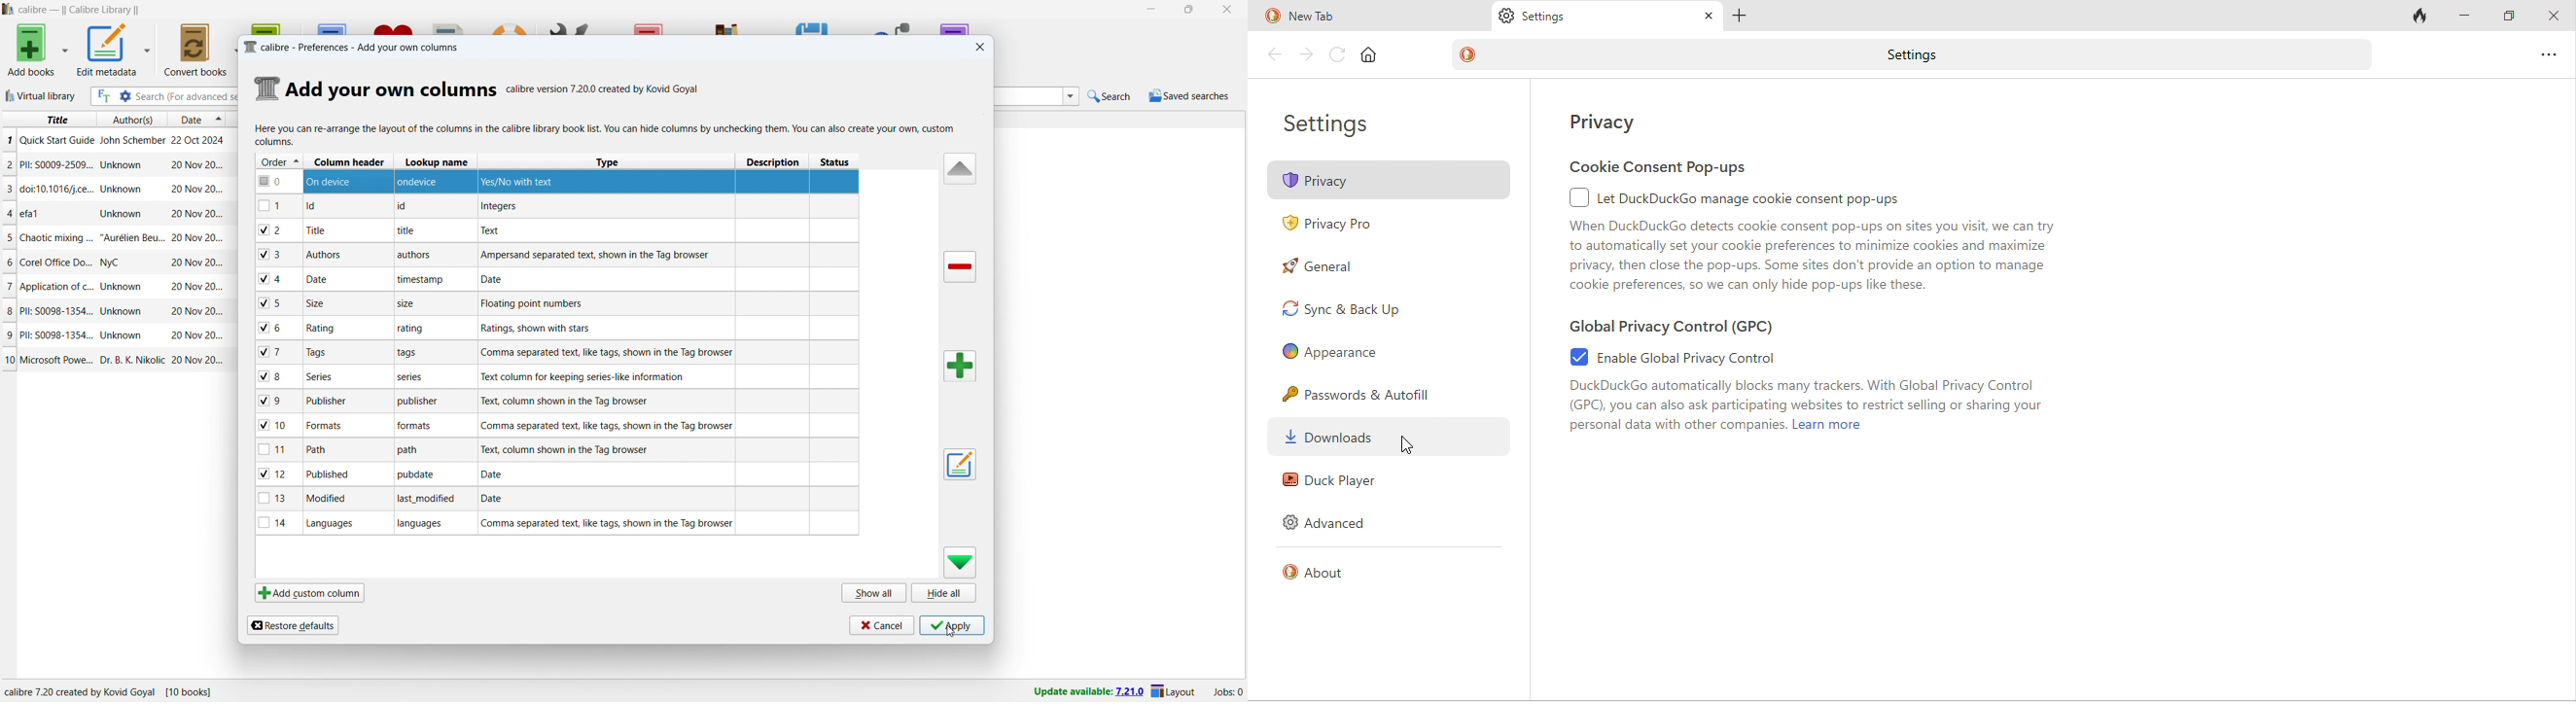 The height and width of the screenshot is (728, 2576). Describe the element at coordinates (1604, 15) in the screenshot. I see `Settings tab` at that location.